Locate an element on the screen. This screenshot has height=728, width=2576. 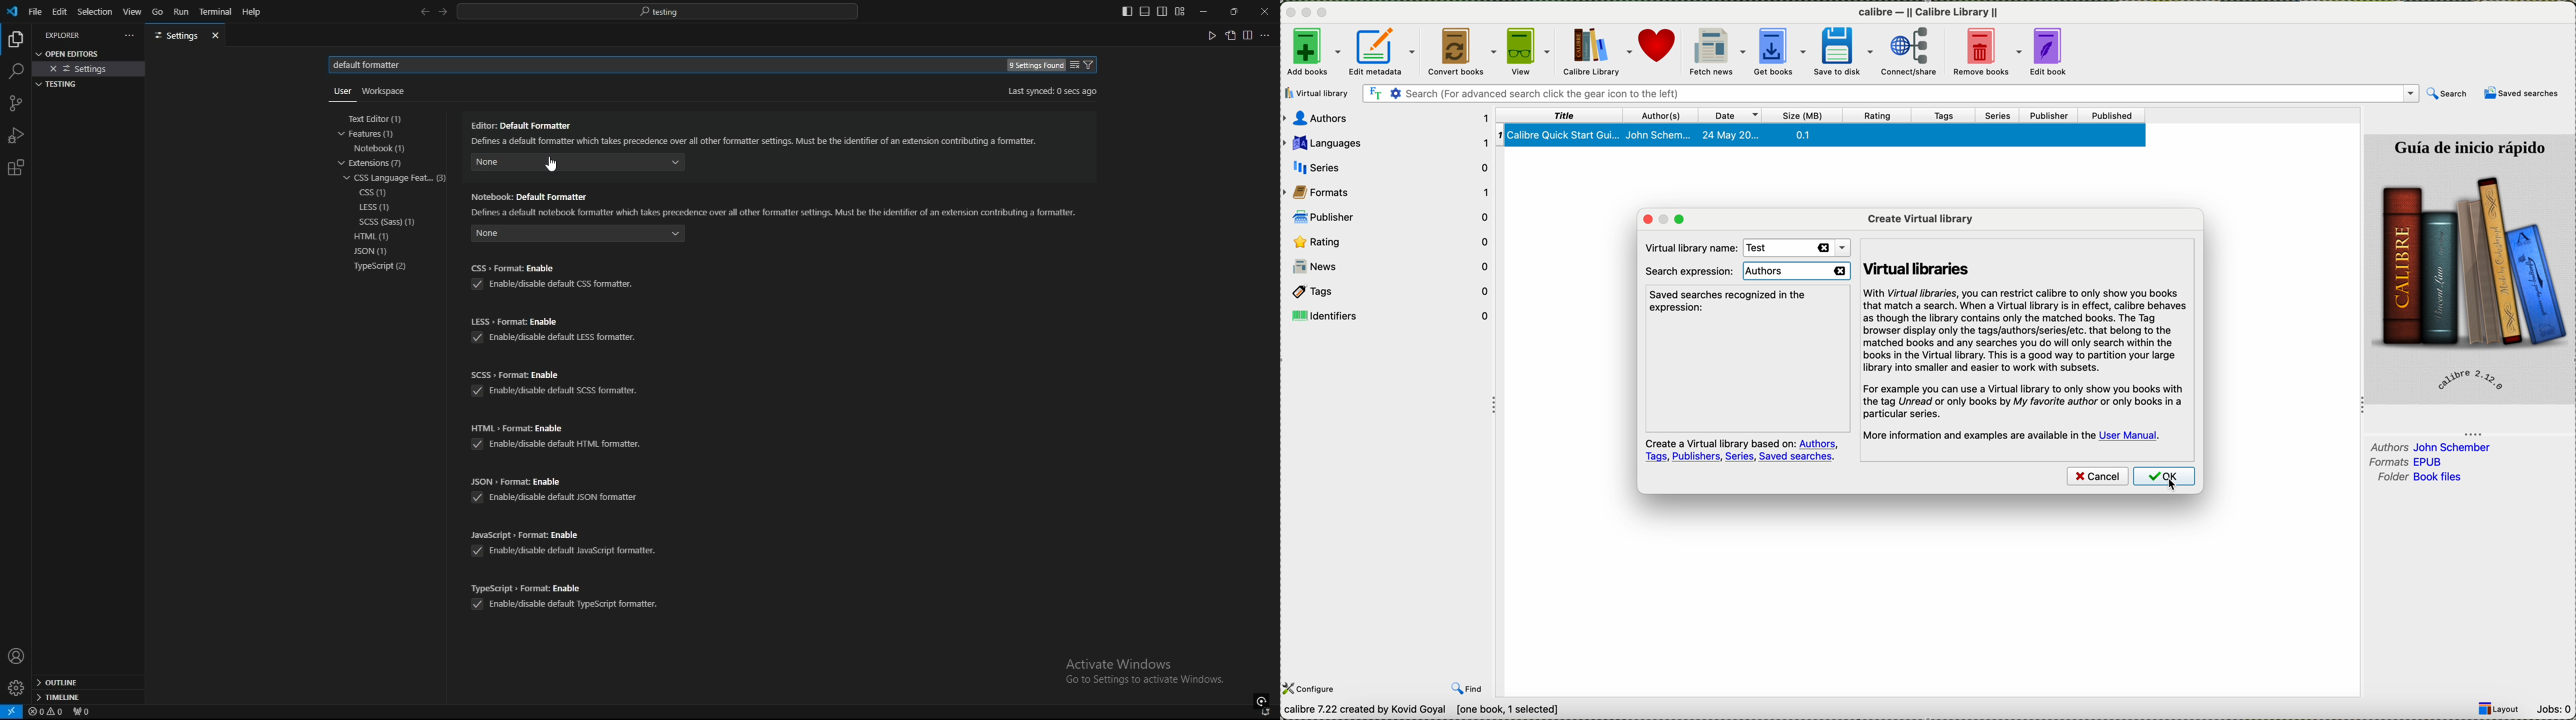
testing is located at coordinates (61, 84).